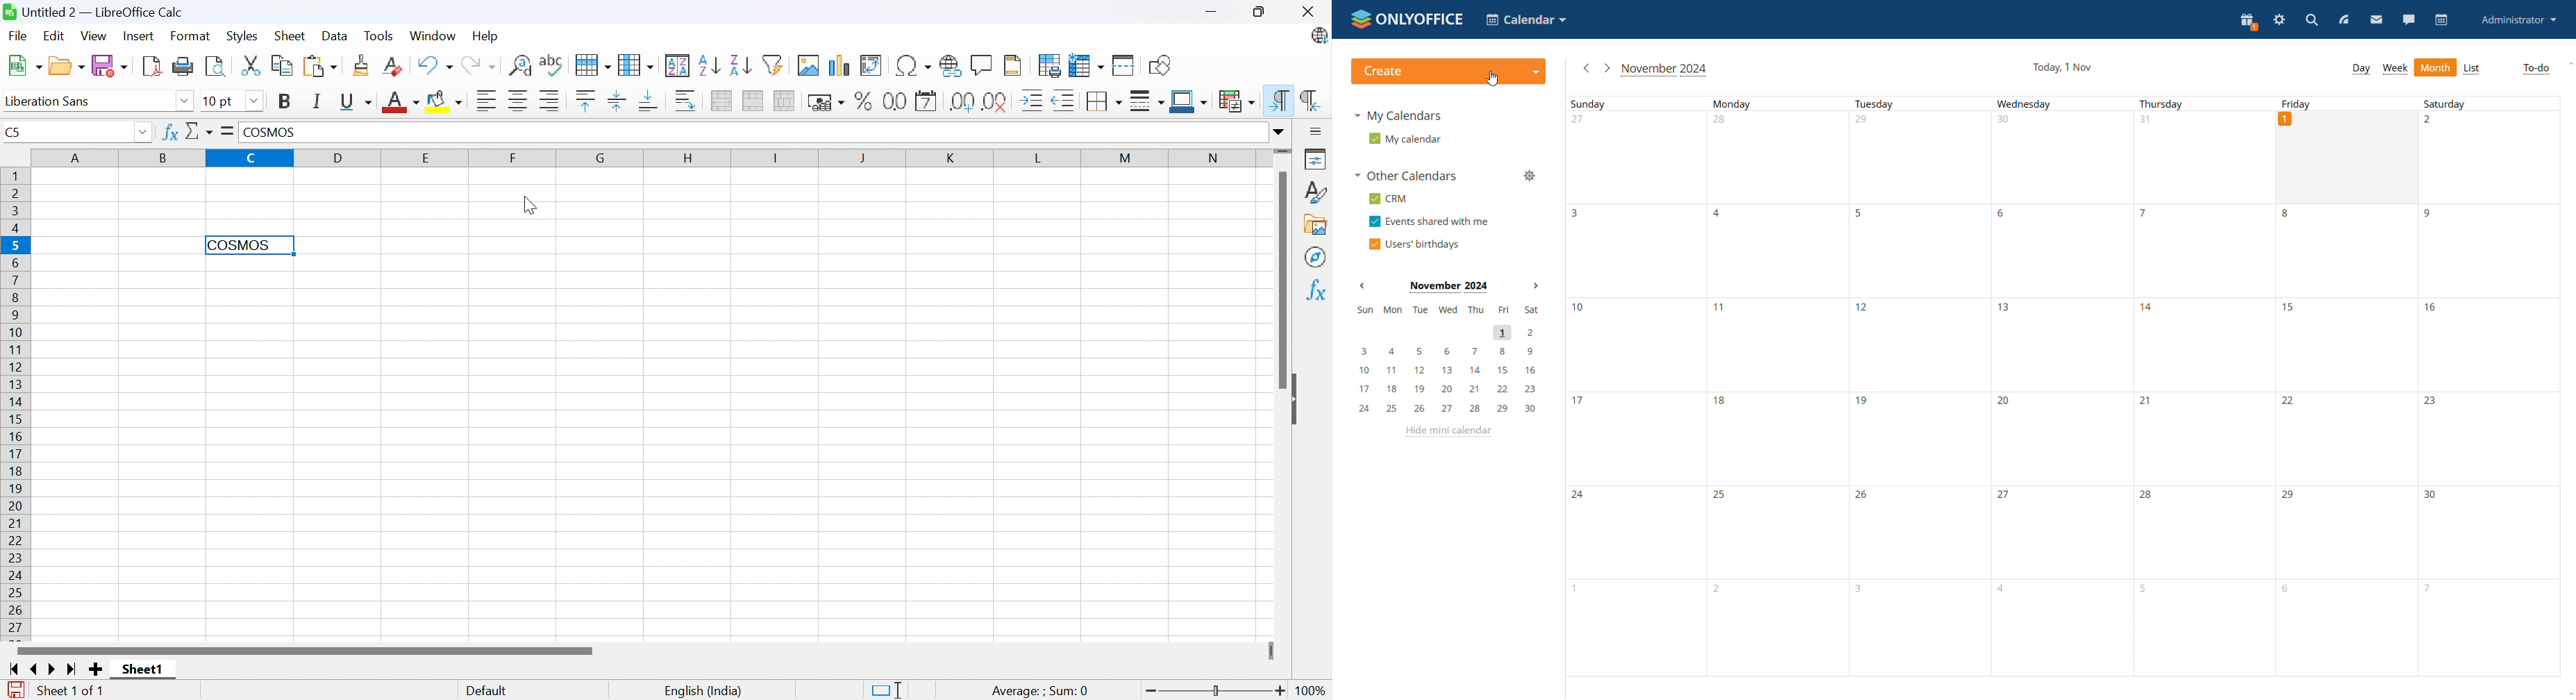 This screenshot has width=2576, height=700. I want to click on Sidebar settings, so click(1313, 131).